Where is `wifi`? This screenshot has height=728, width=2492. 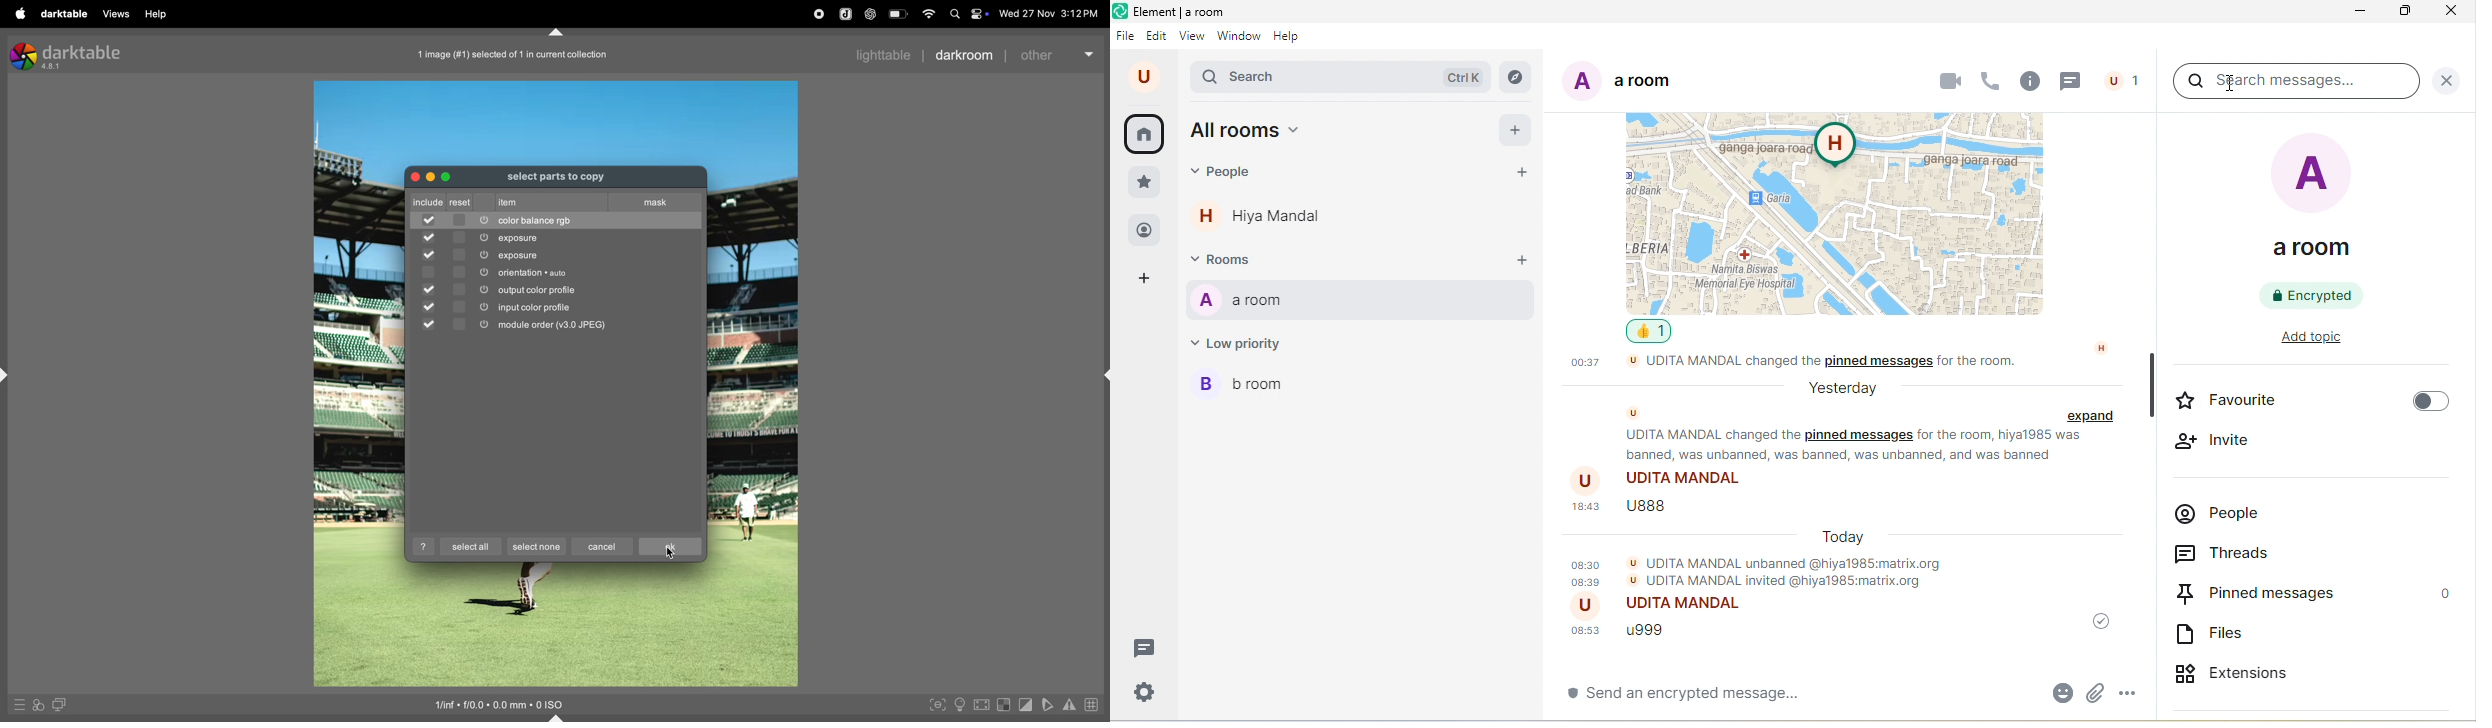 wifi is located at coordinates (929, 13).